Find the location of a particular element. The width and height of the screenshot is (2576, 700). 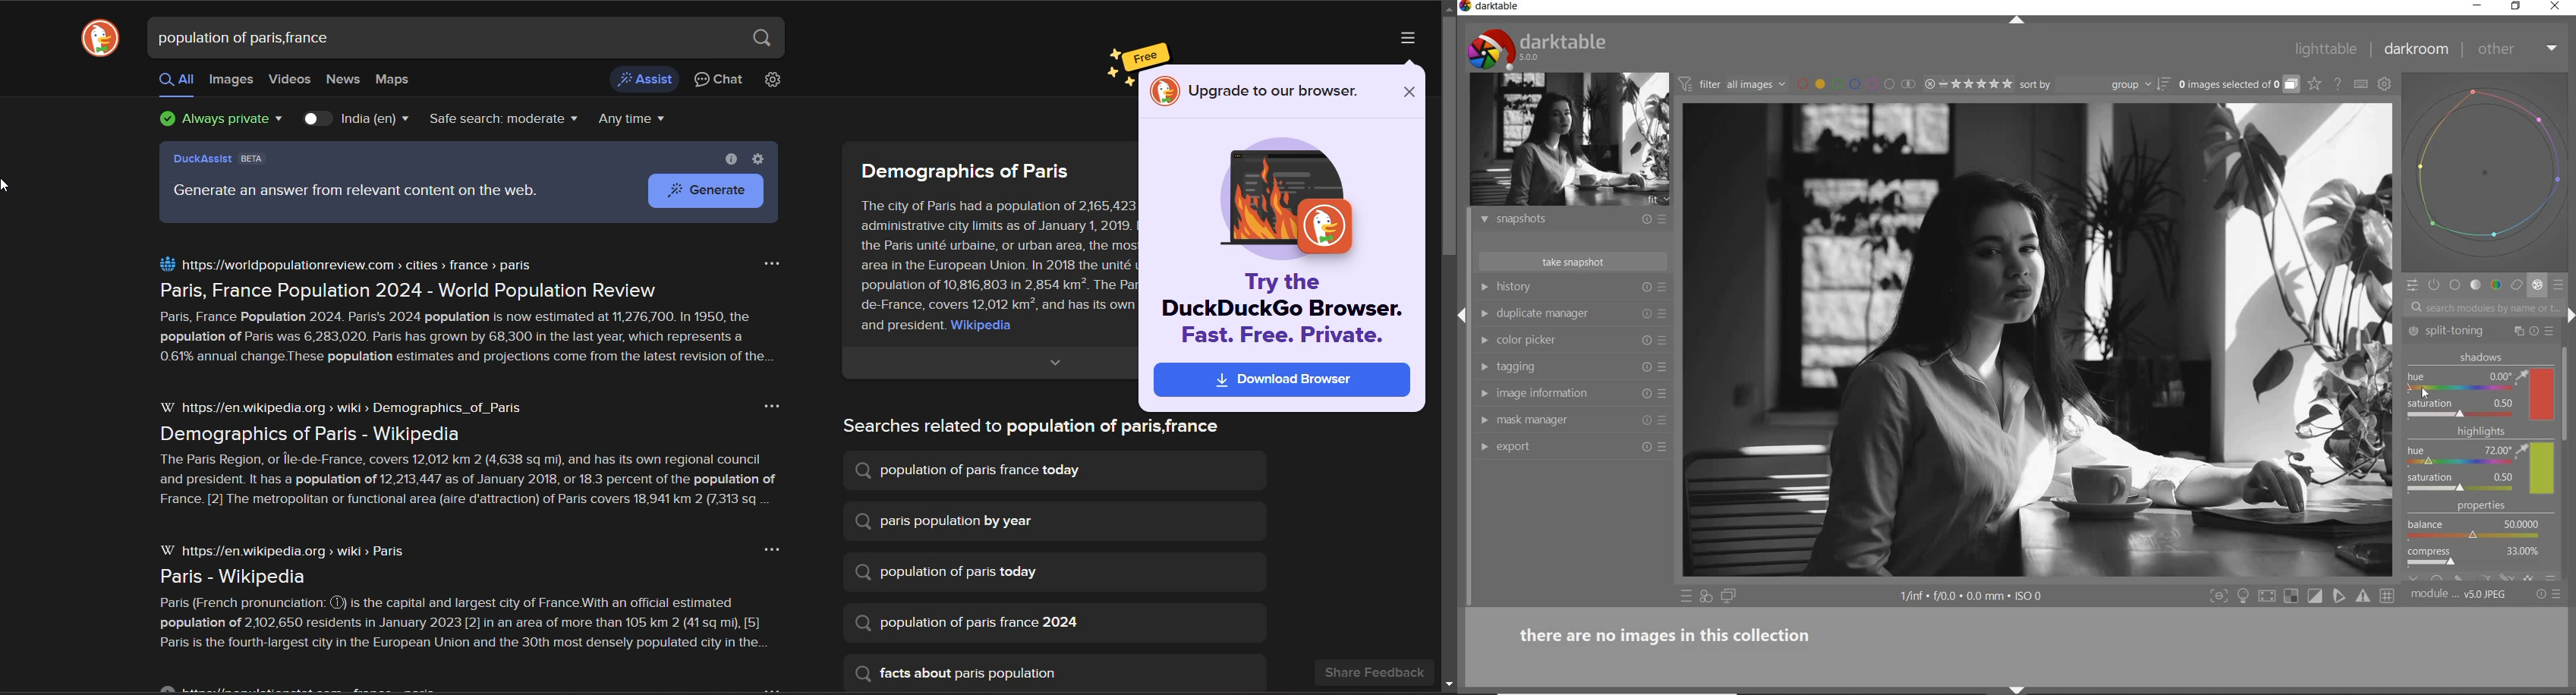

set keyboard shortcuts is located at coordinates (2361, 84).